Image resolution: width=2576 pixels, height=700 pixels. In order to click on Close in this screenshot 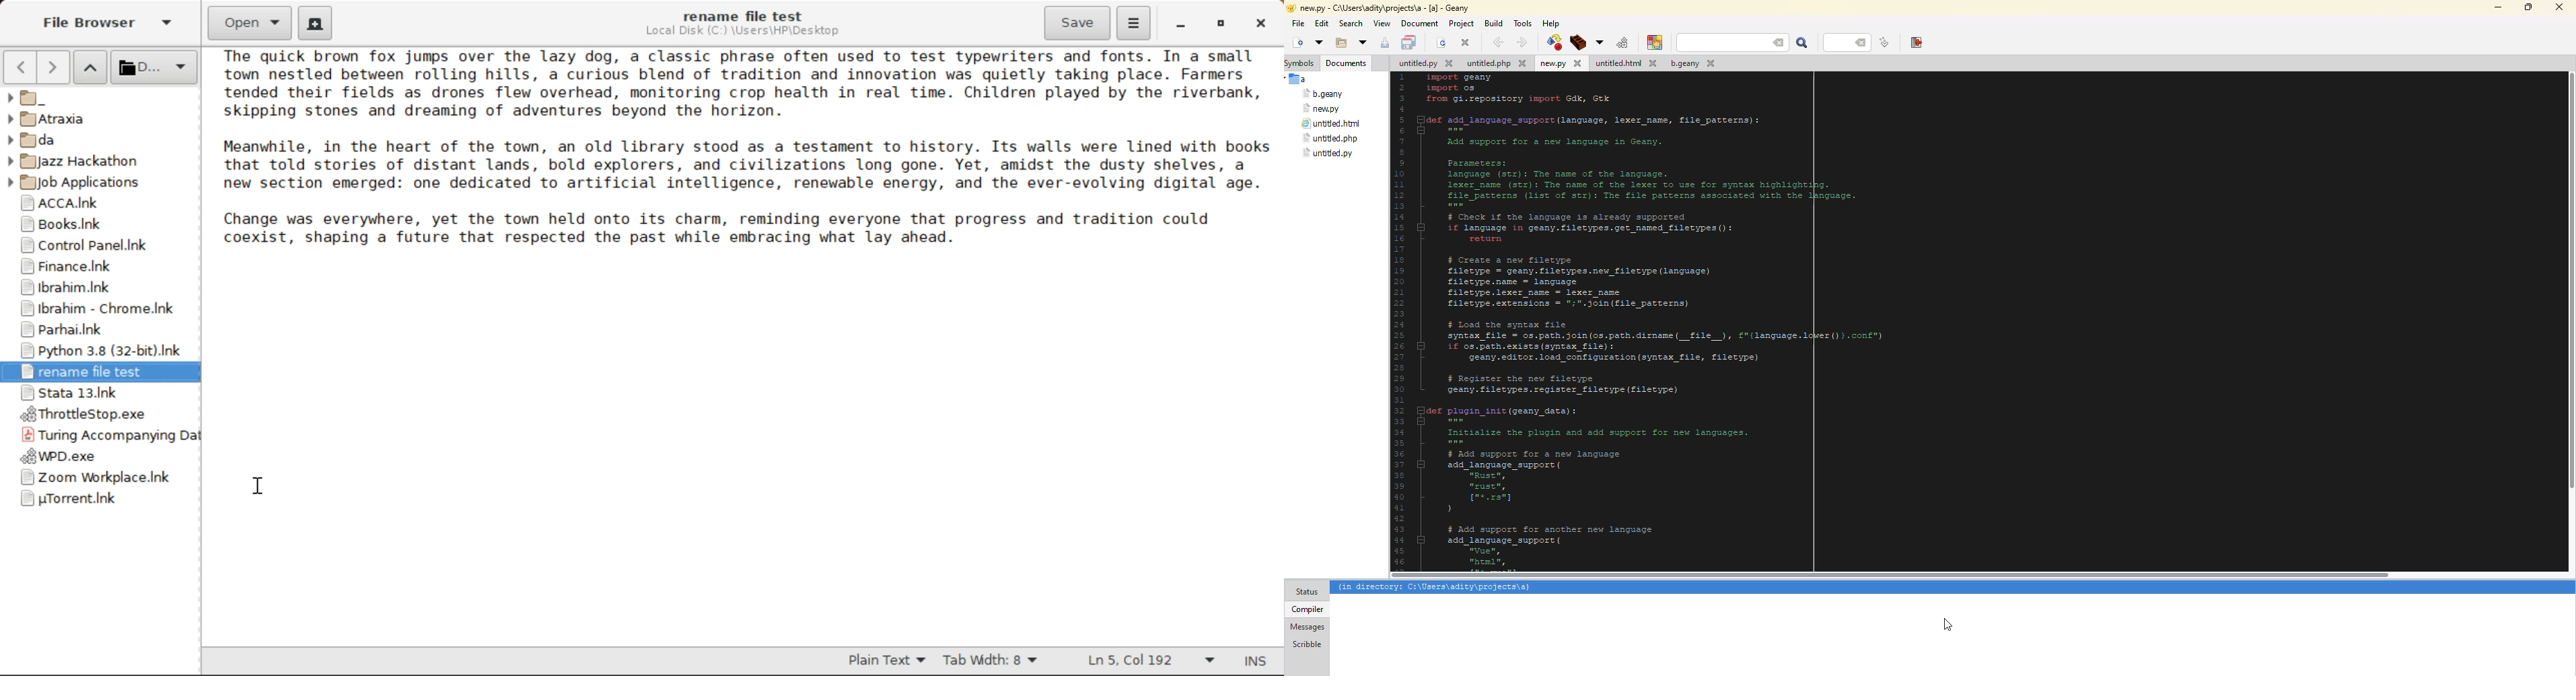, I will do `click(1259, 23)`.